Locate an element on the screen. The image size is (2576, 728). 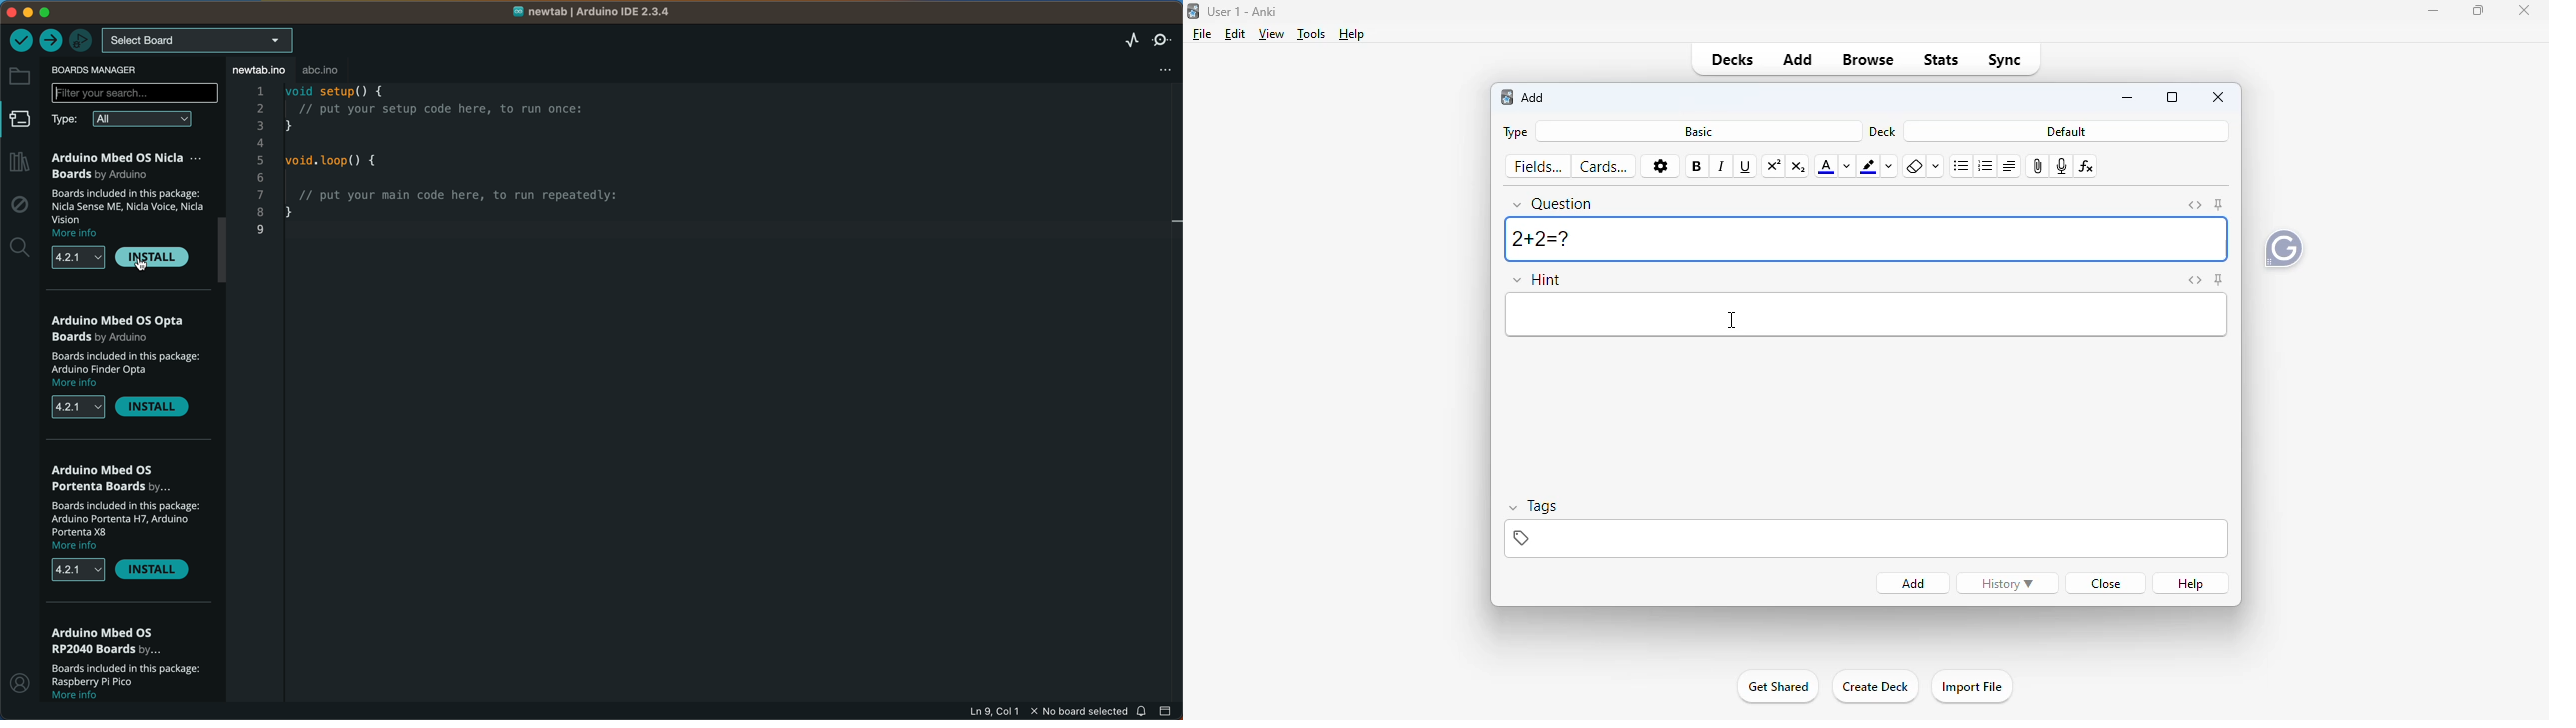
add is located at coordinates (1915, 584).